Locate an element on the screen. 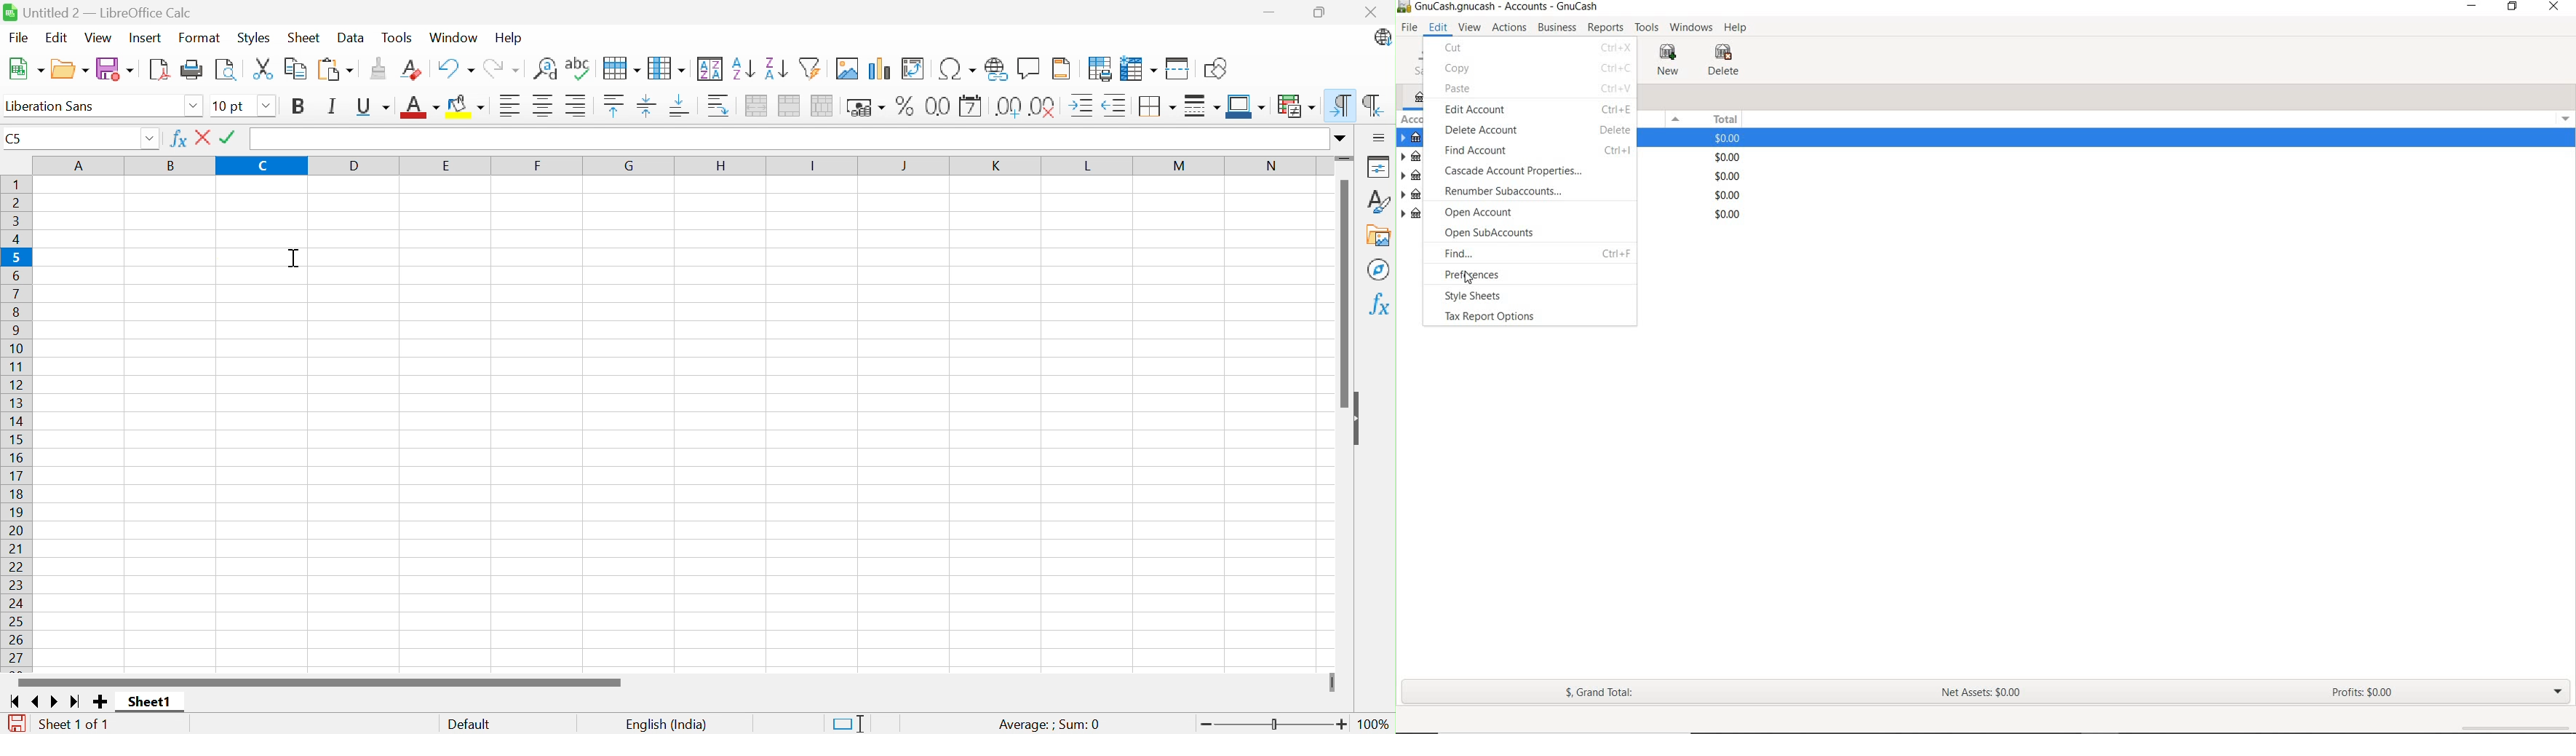 Image resolution: width=2576 pixels, height=756 pixels. NET ASSETS is located at coordinates (1981, 697).